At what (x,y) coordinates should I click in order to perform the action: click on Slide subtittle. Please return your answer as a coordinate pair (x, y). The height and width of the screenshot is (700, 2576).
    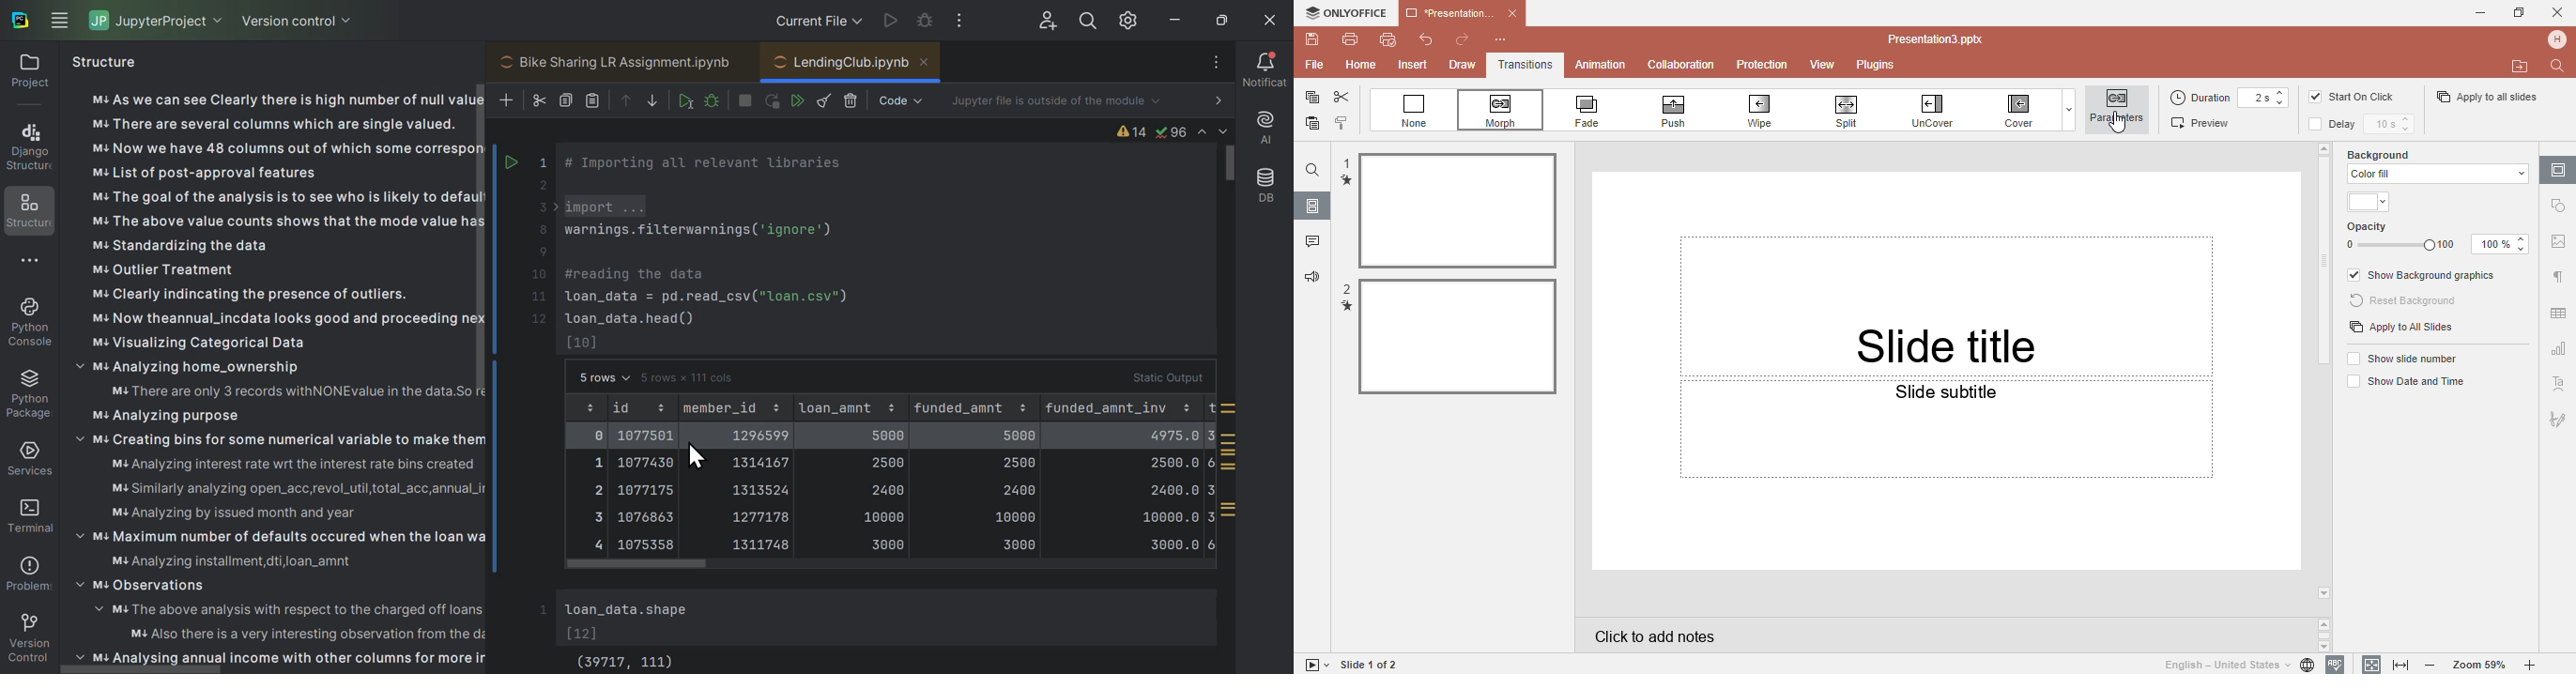
    Looking at the image, I should click on (1946, 474).